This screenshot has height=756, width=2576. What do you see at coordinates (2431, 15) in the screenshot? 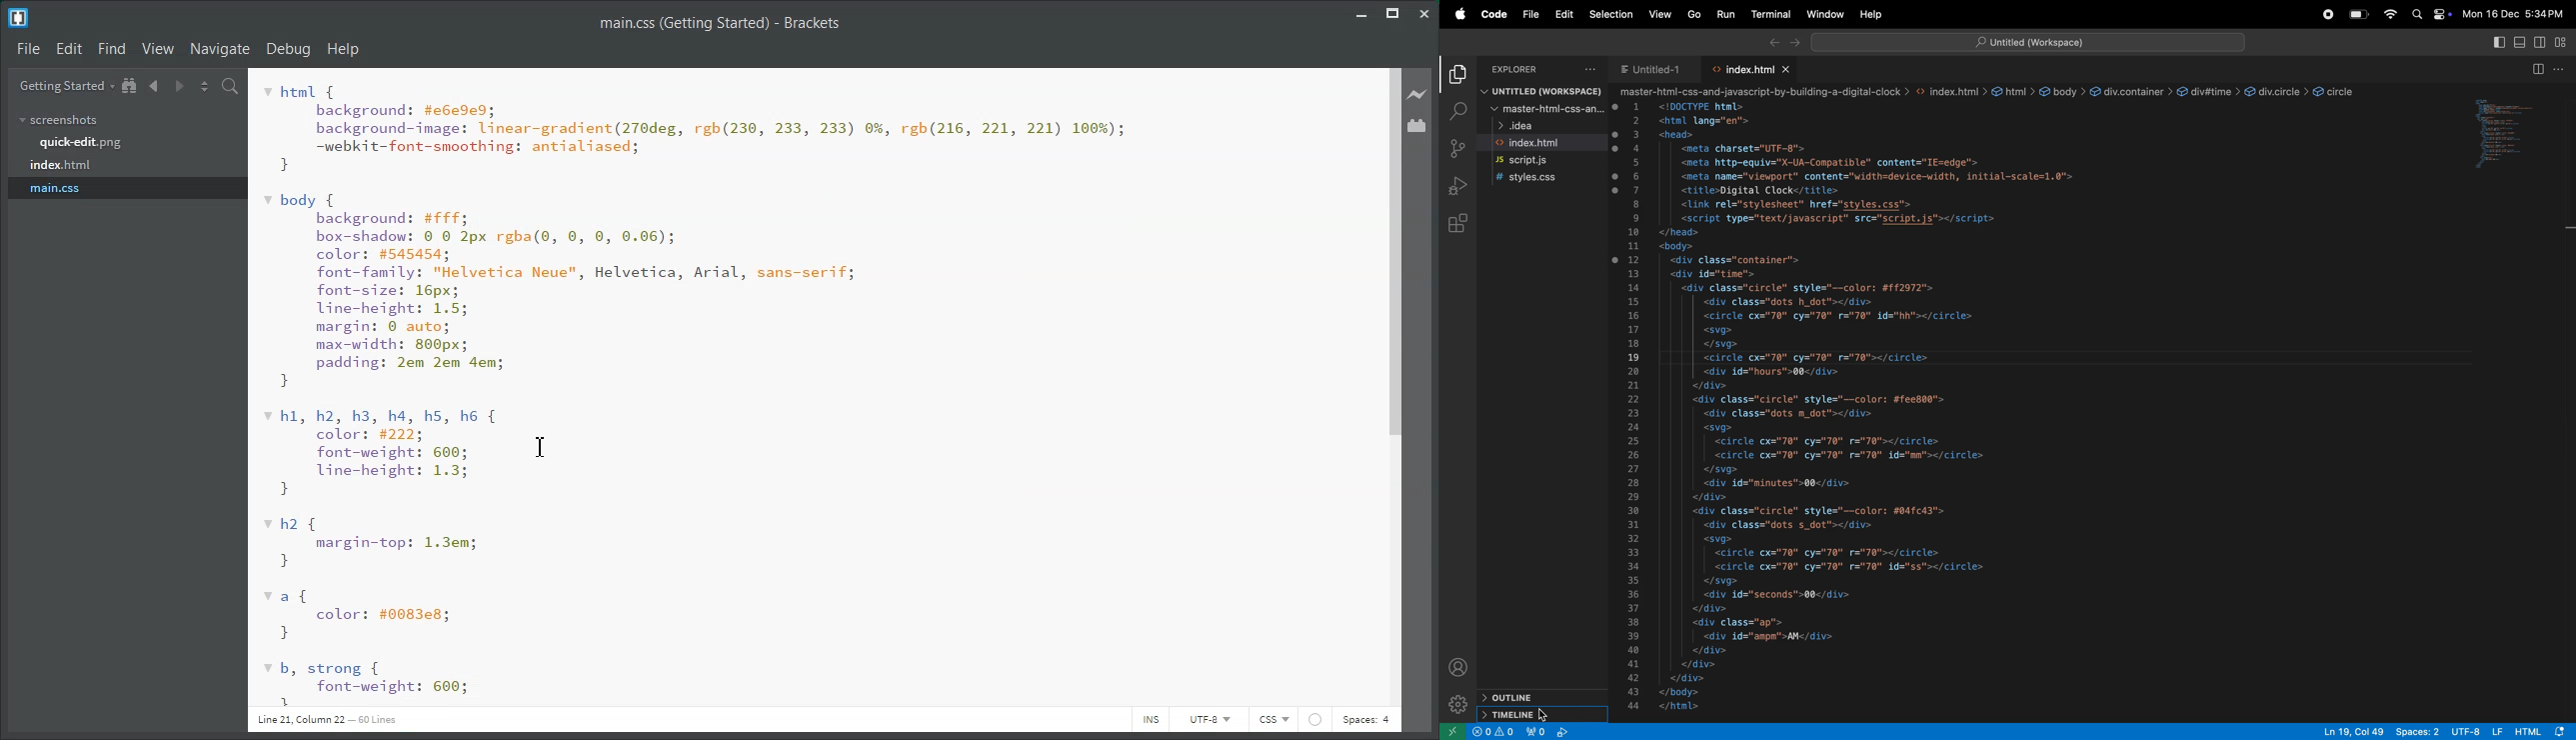
I see `apple widgets` at bounding box center [2431, 15].